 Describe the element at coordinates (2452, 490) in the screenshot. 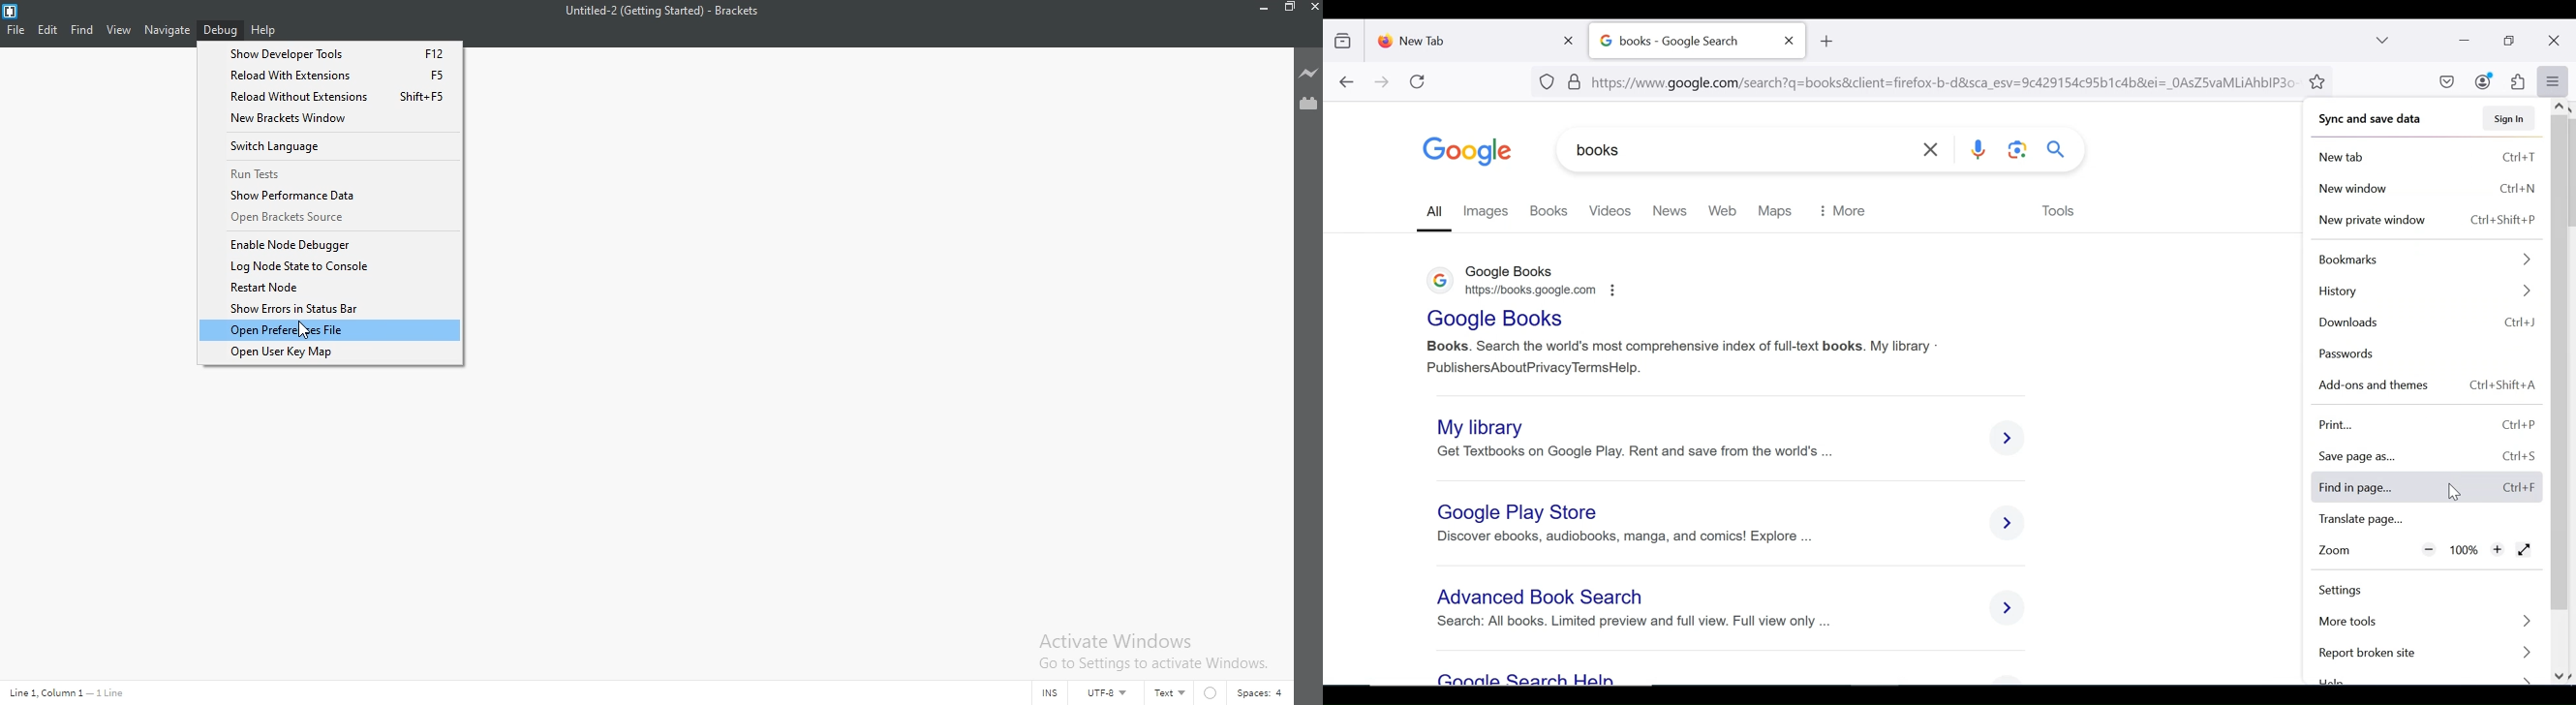

I see `mouse pointer` at that location.